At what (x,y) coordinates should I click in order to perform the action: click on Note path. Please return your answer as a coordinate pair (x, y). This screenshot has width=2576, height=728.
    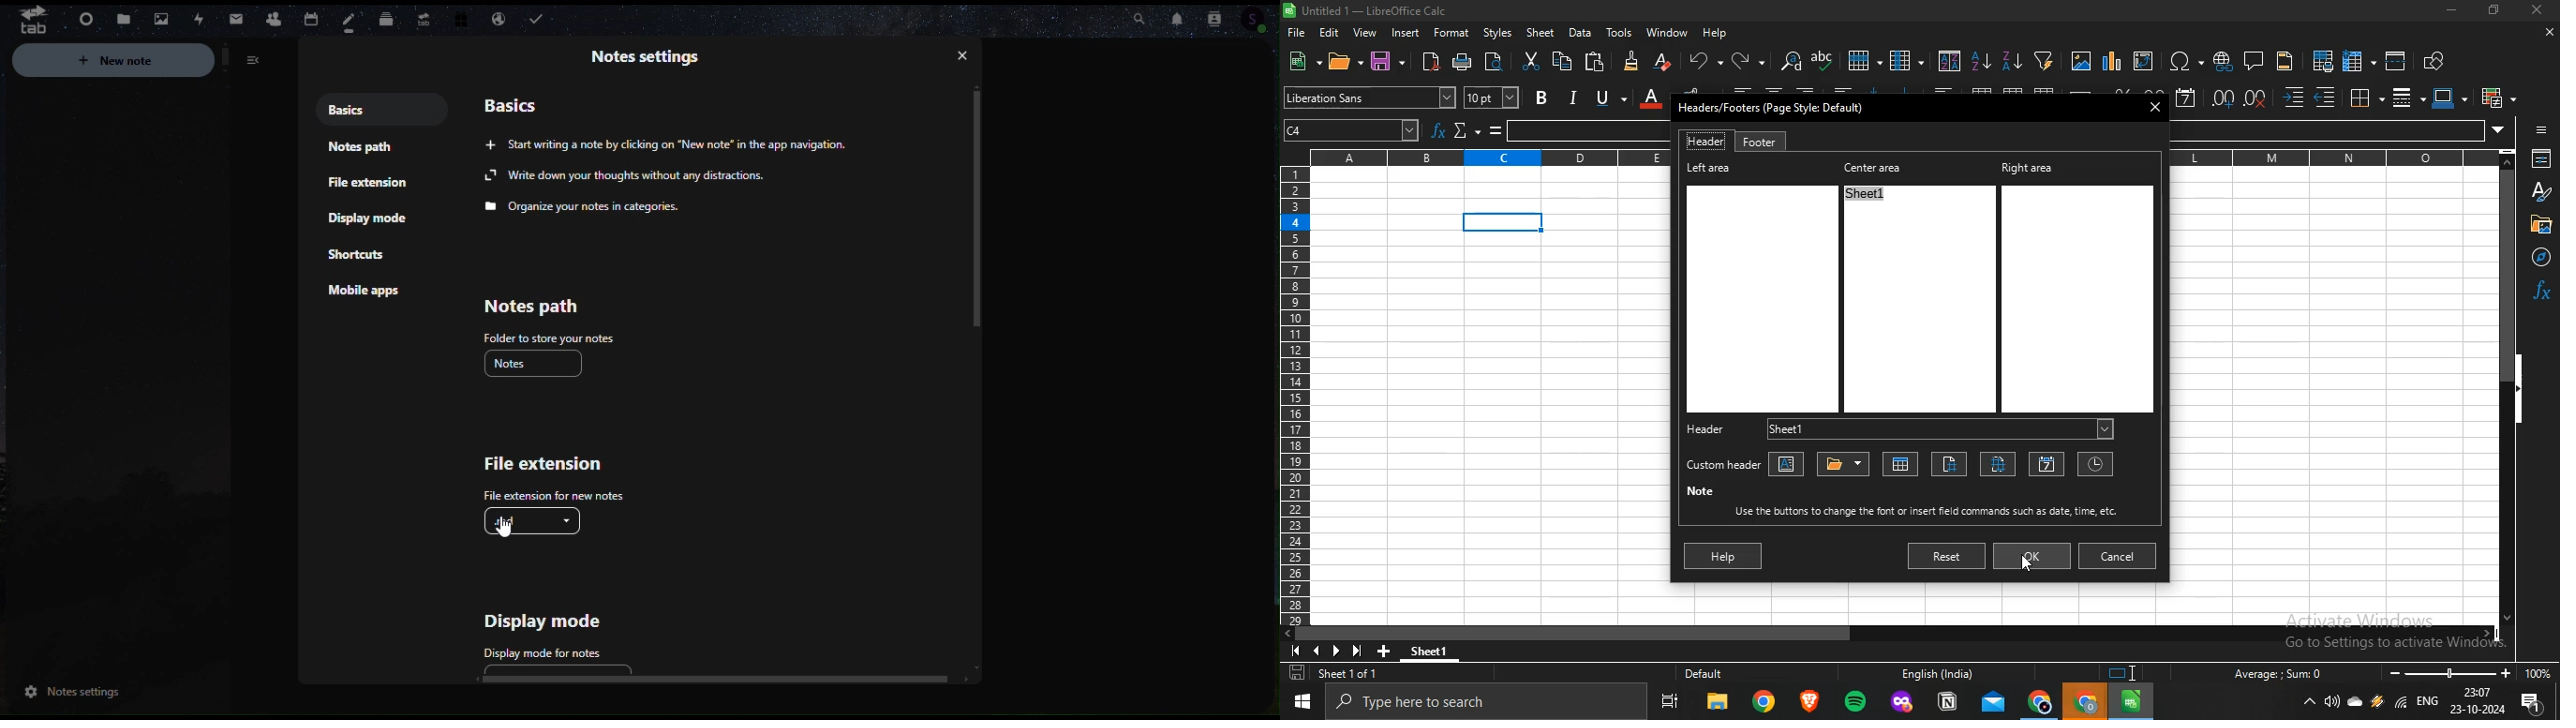
    Looking at the image, I should click on (363, 152).